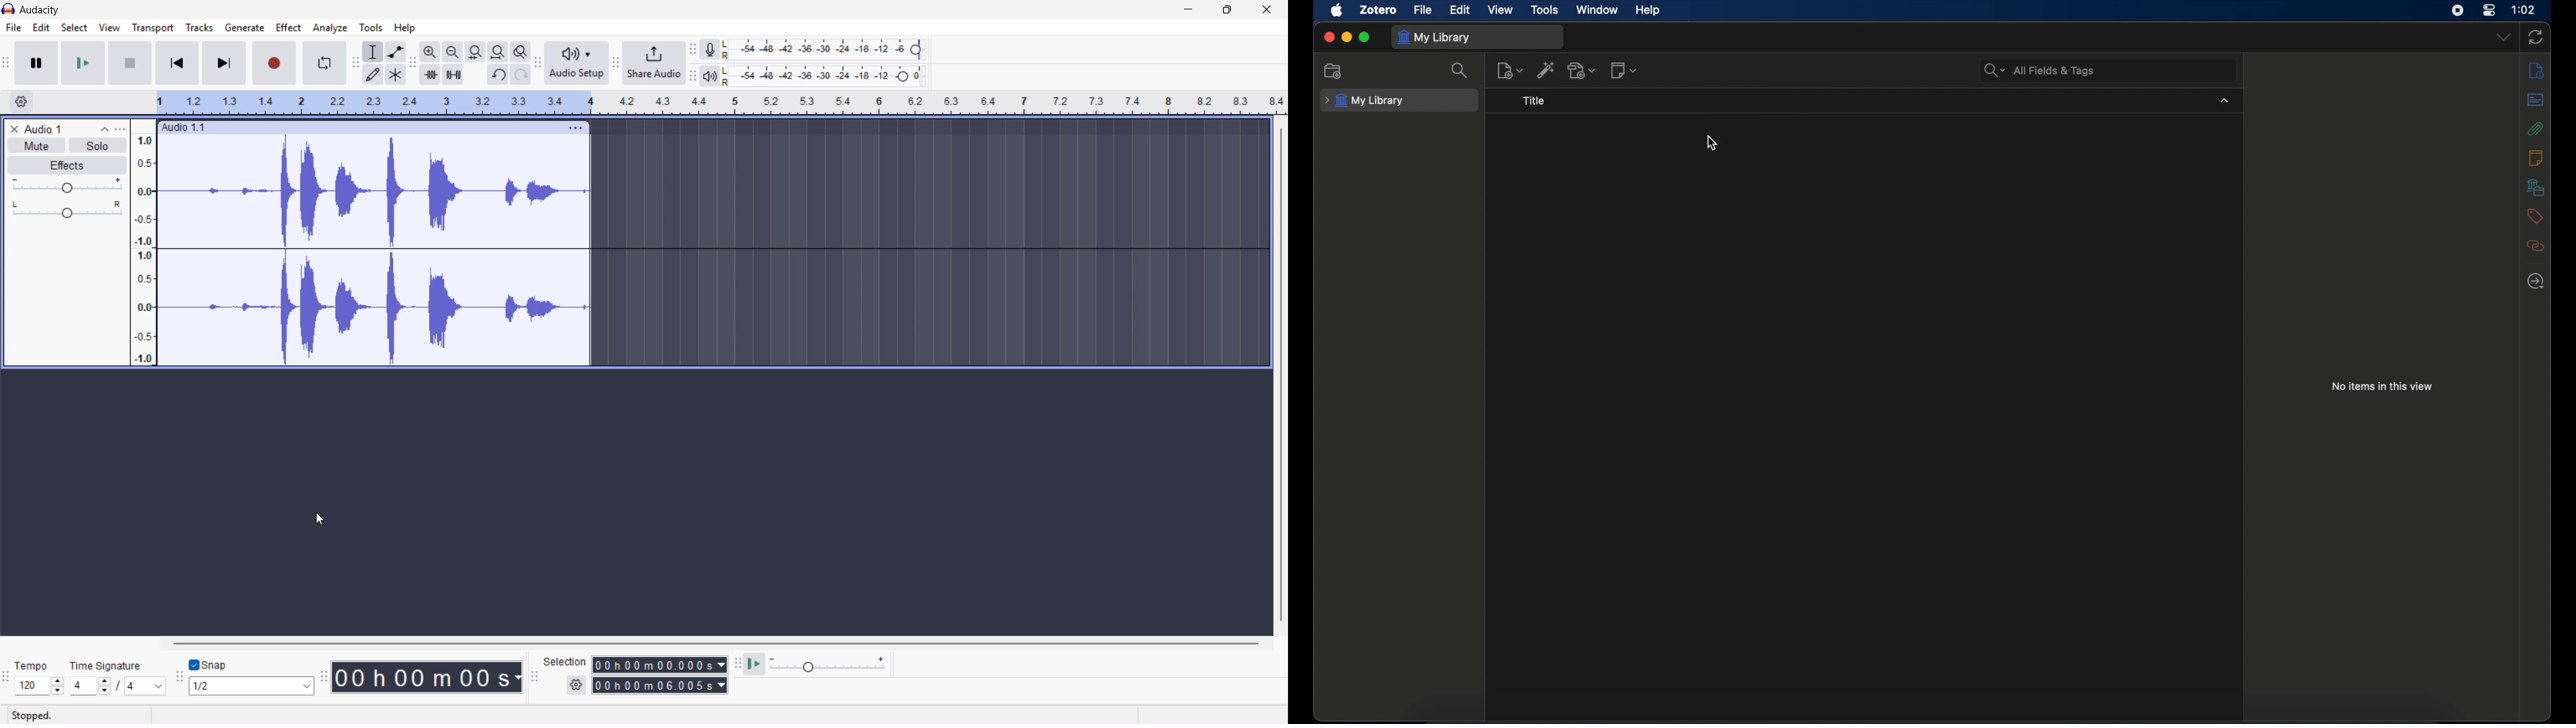  Describe the element at coordinates (576, 685) in the screenshot. I see `Selection settings` at that location.